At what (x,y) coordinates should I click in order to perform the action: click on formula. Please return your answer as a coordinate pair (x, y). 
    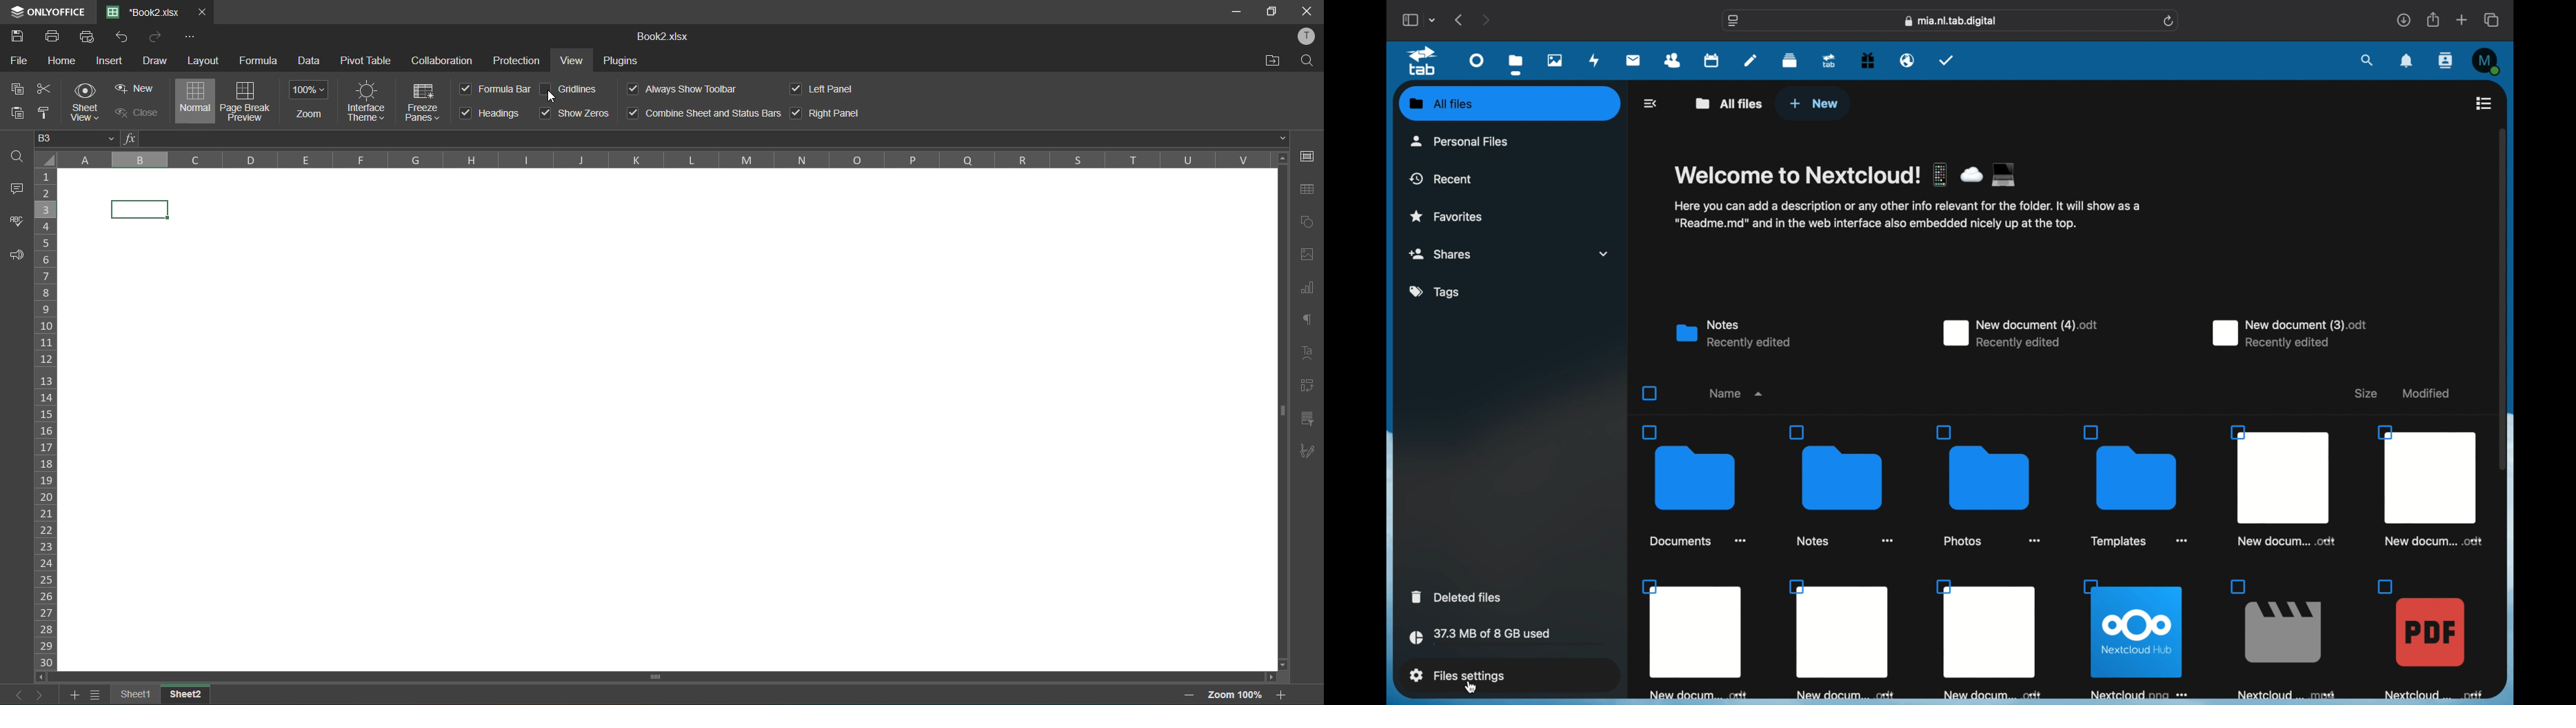
    Looking at the image, I should click on (258, 58).